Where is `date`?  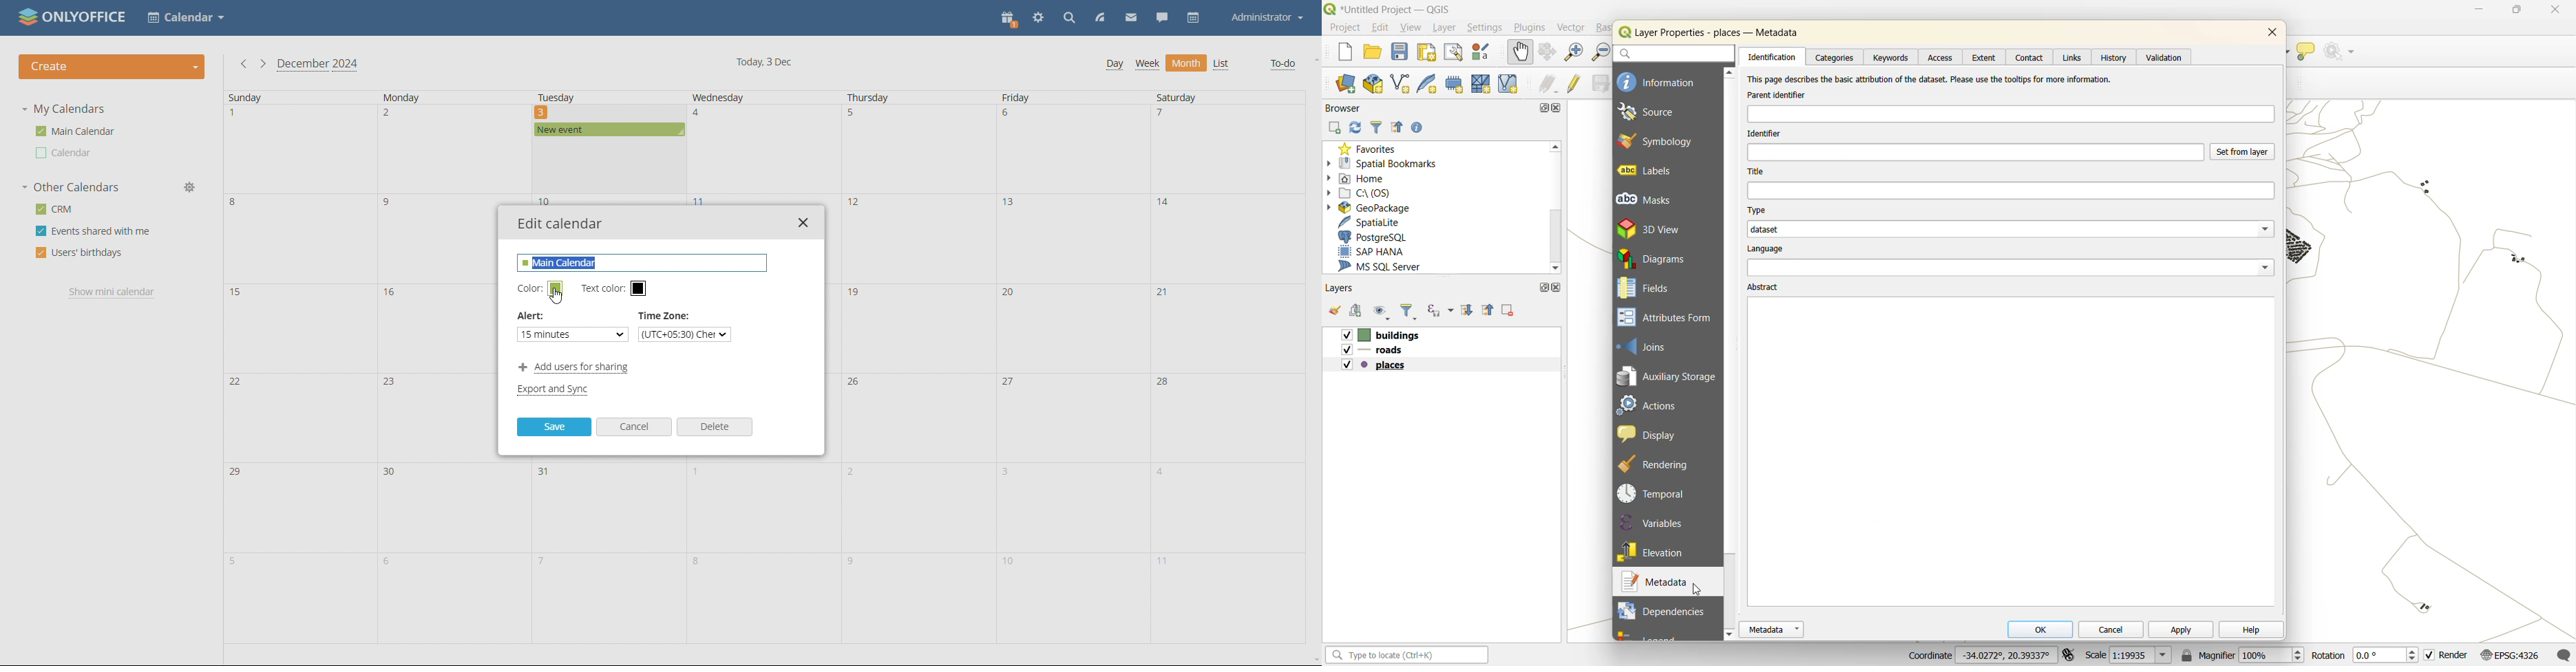
date is located at coordinates (1225, 149).